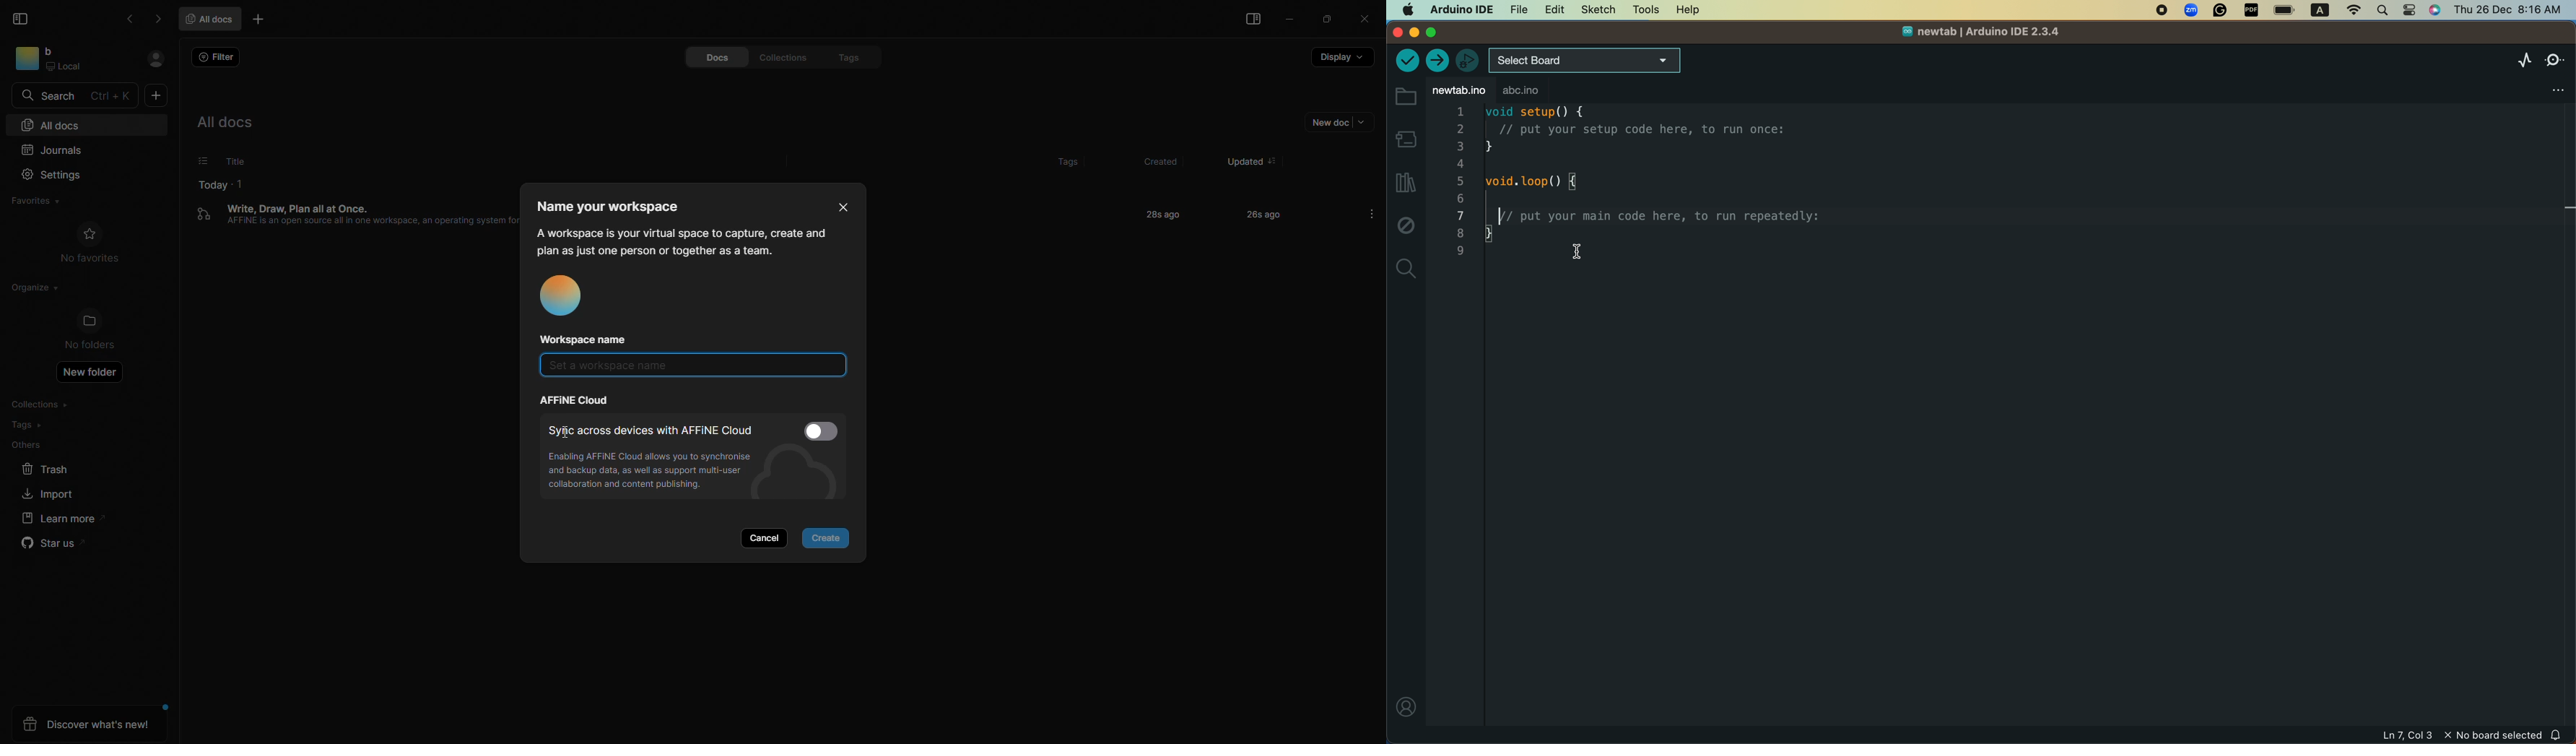  I want to click on title, so click(233, 160).